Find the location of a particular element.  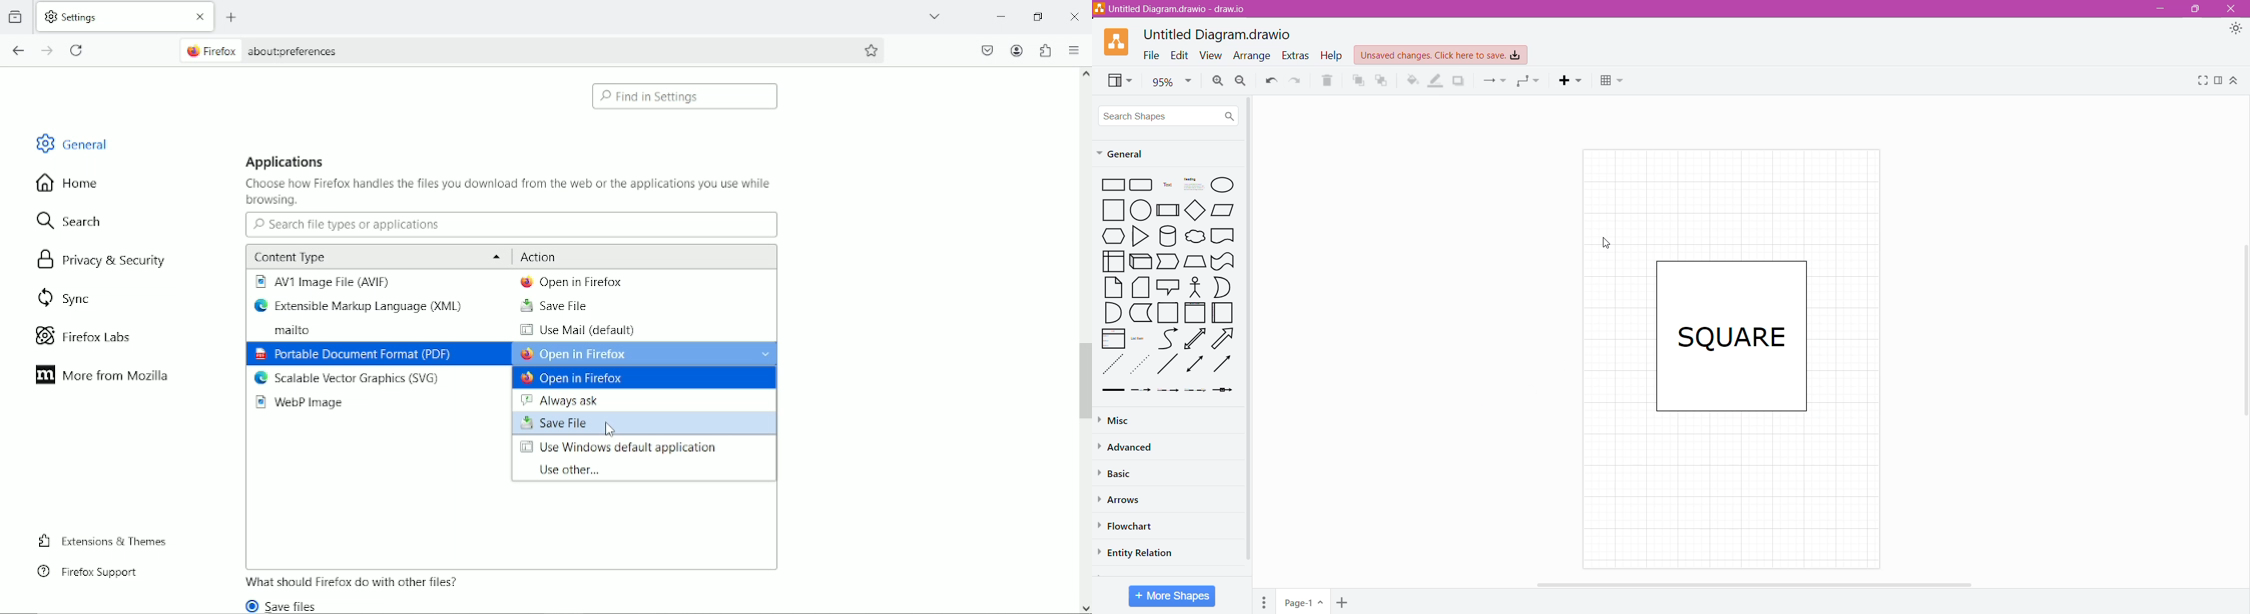

View is located at coordinates (1116, 81).